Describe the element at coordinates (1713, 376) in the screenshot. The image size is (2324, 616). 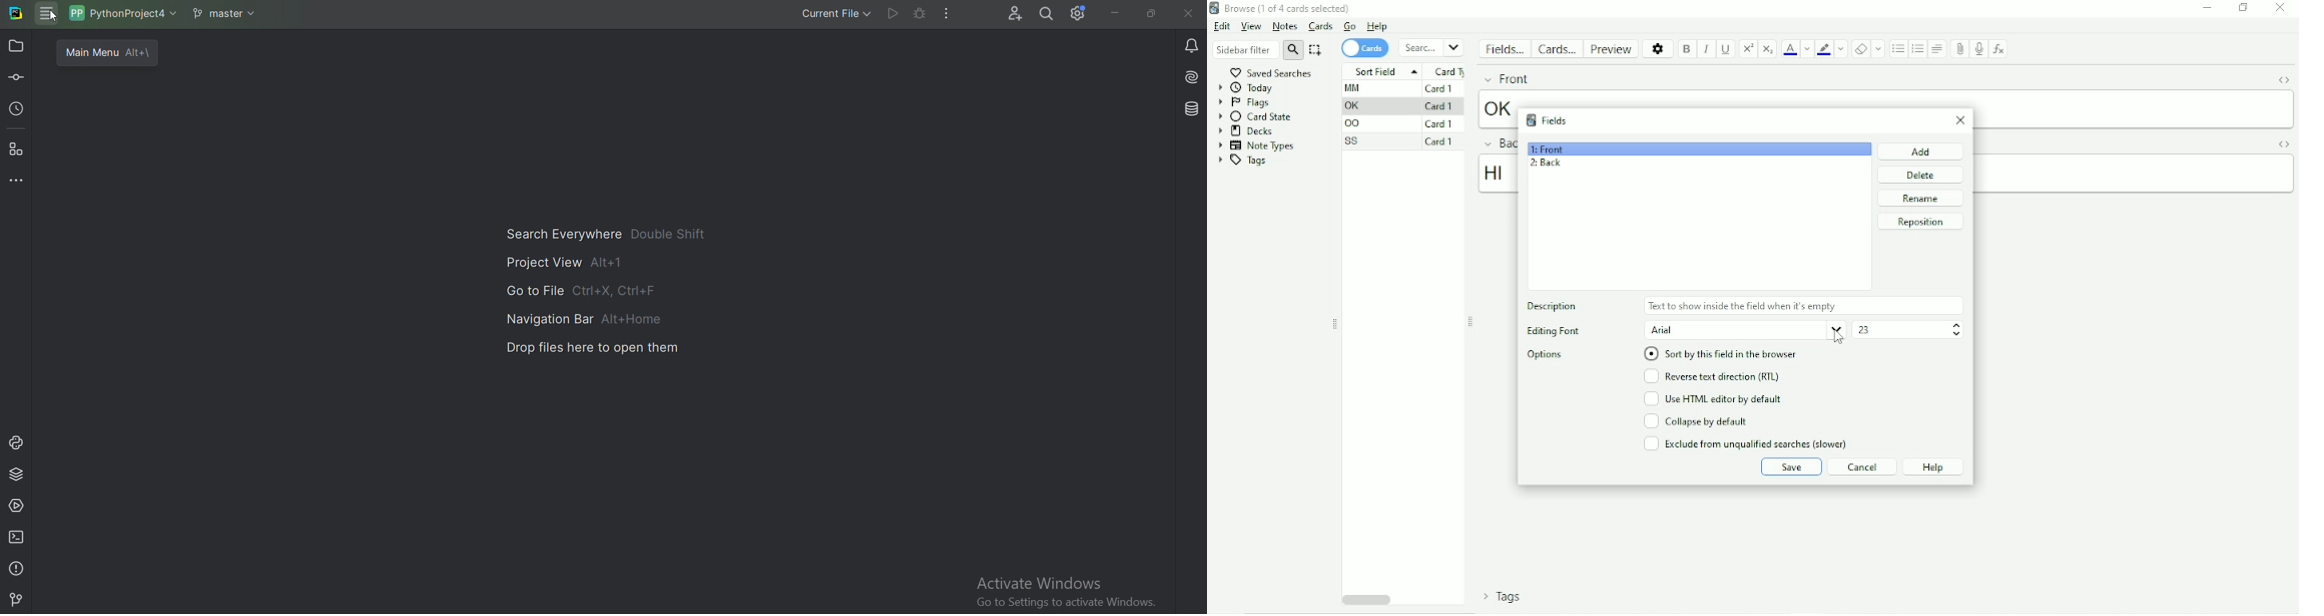
I see `Reverse text direction(RTL)` at that location.